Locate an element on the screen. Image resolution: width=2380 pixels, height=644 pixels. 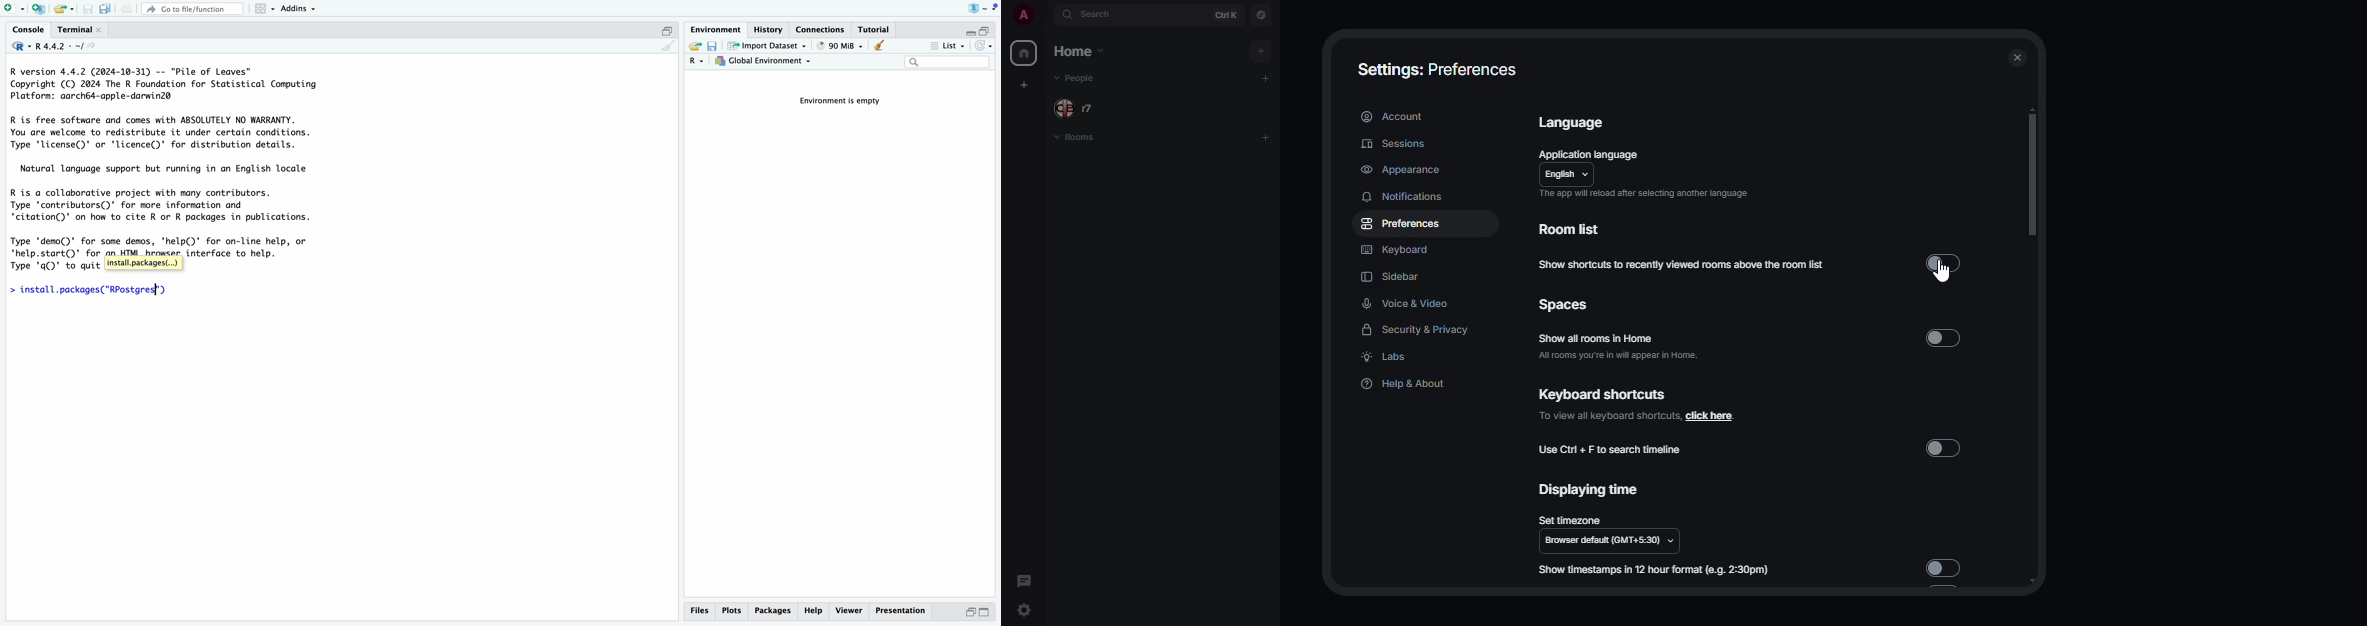
maximize is located at coordinates (669, 29).